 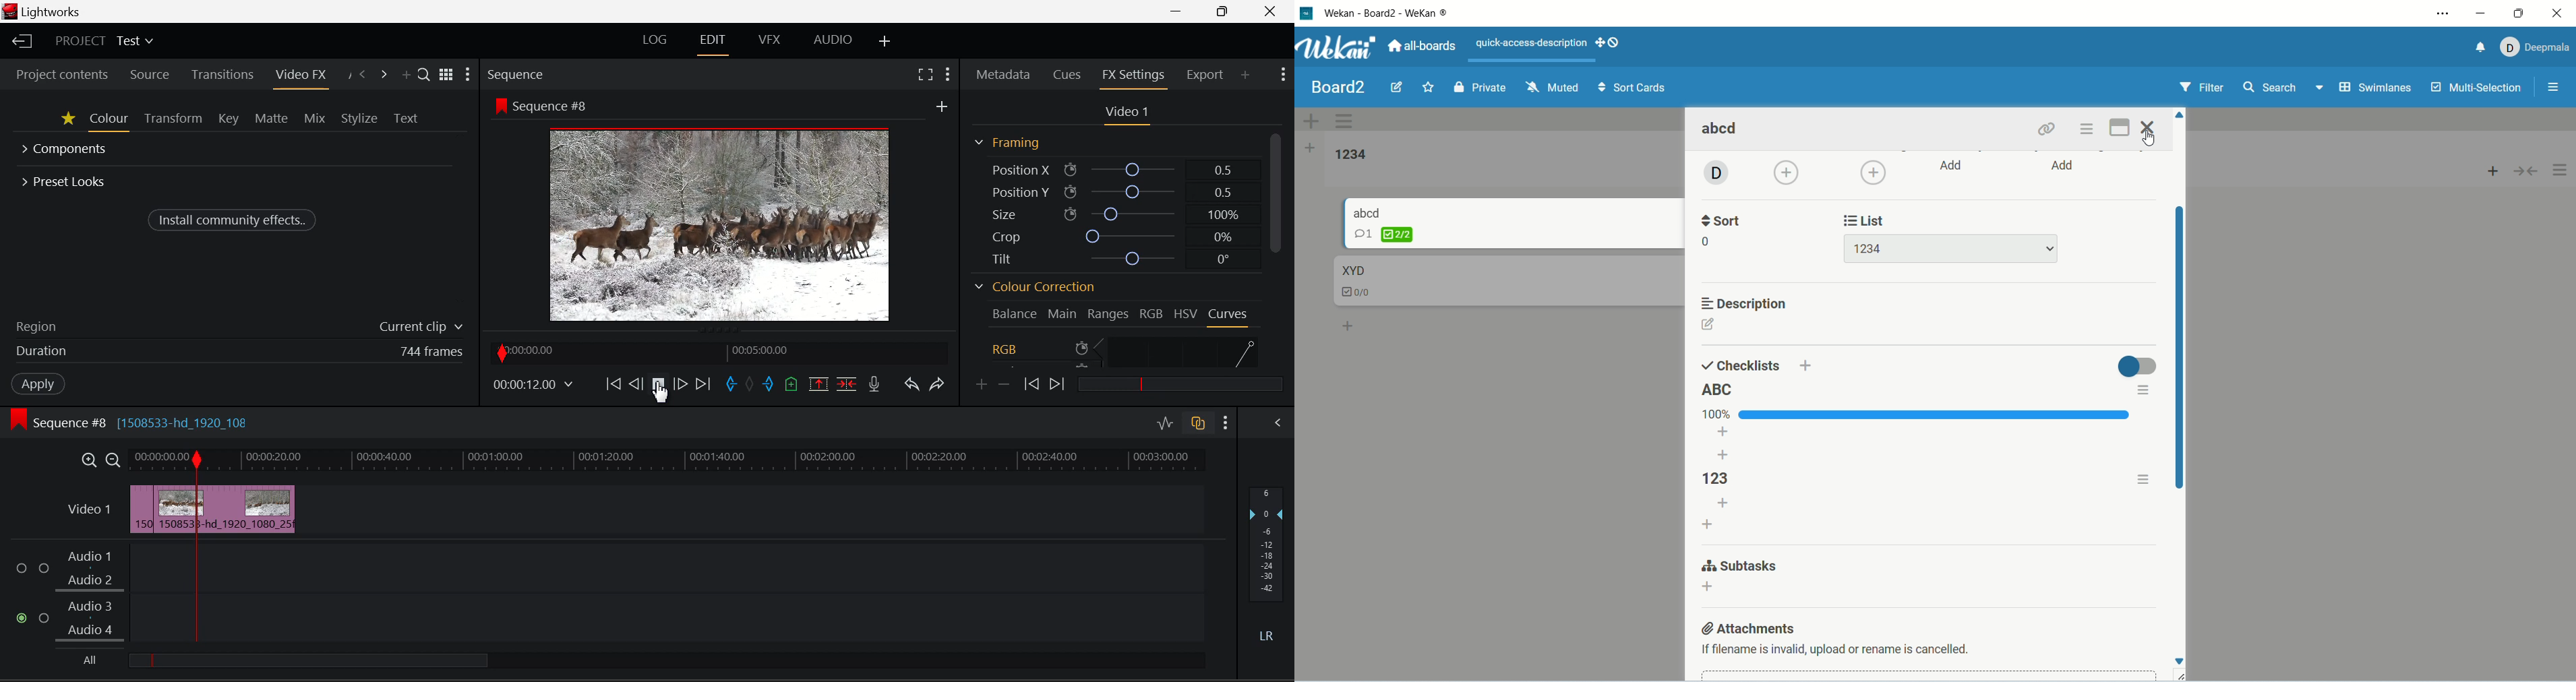 What do you see at coordinates (820, 383) in the screenshot?
I see `Remove Marked Section` at bounding box center [820, 383].